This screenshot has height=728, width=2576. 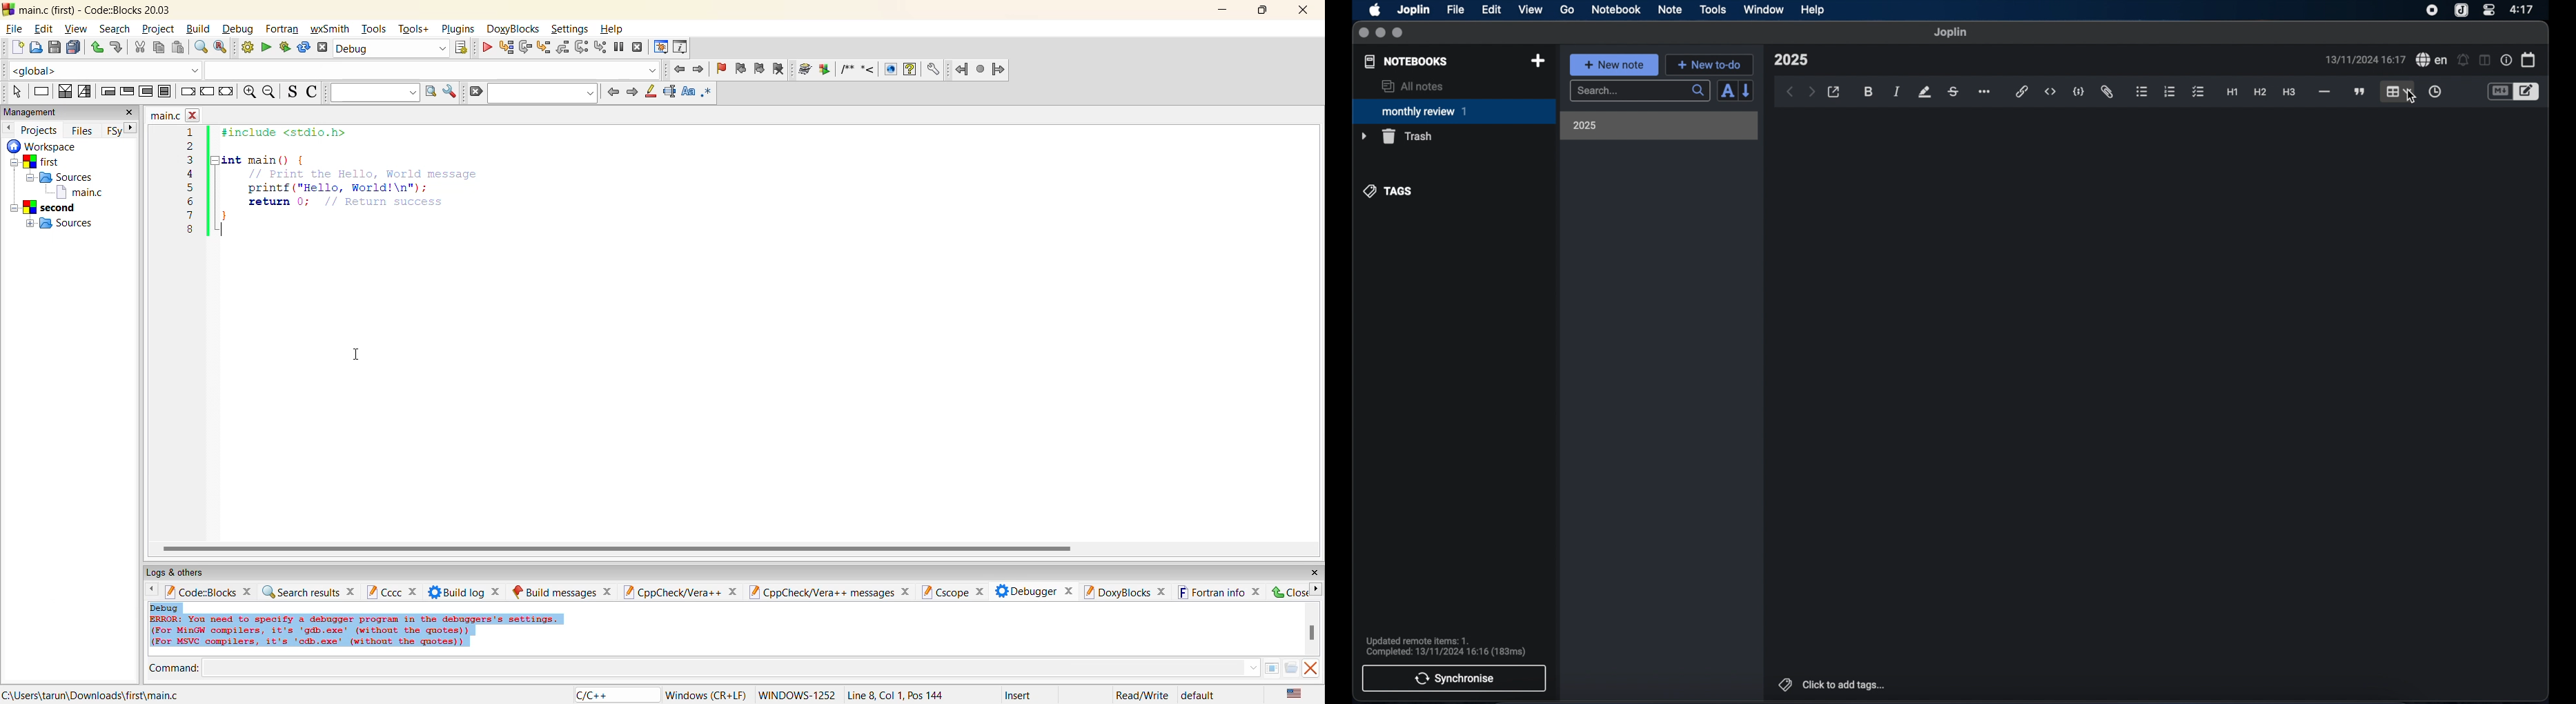 I want to click on exit condition loop, so click(x=128, y=92).